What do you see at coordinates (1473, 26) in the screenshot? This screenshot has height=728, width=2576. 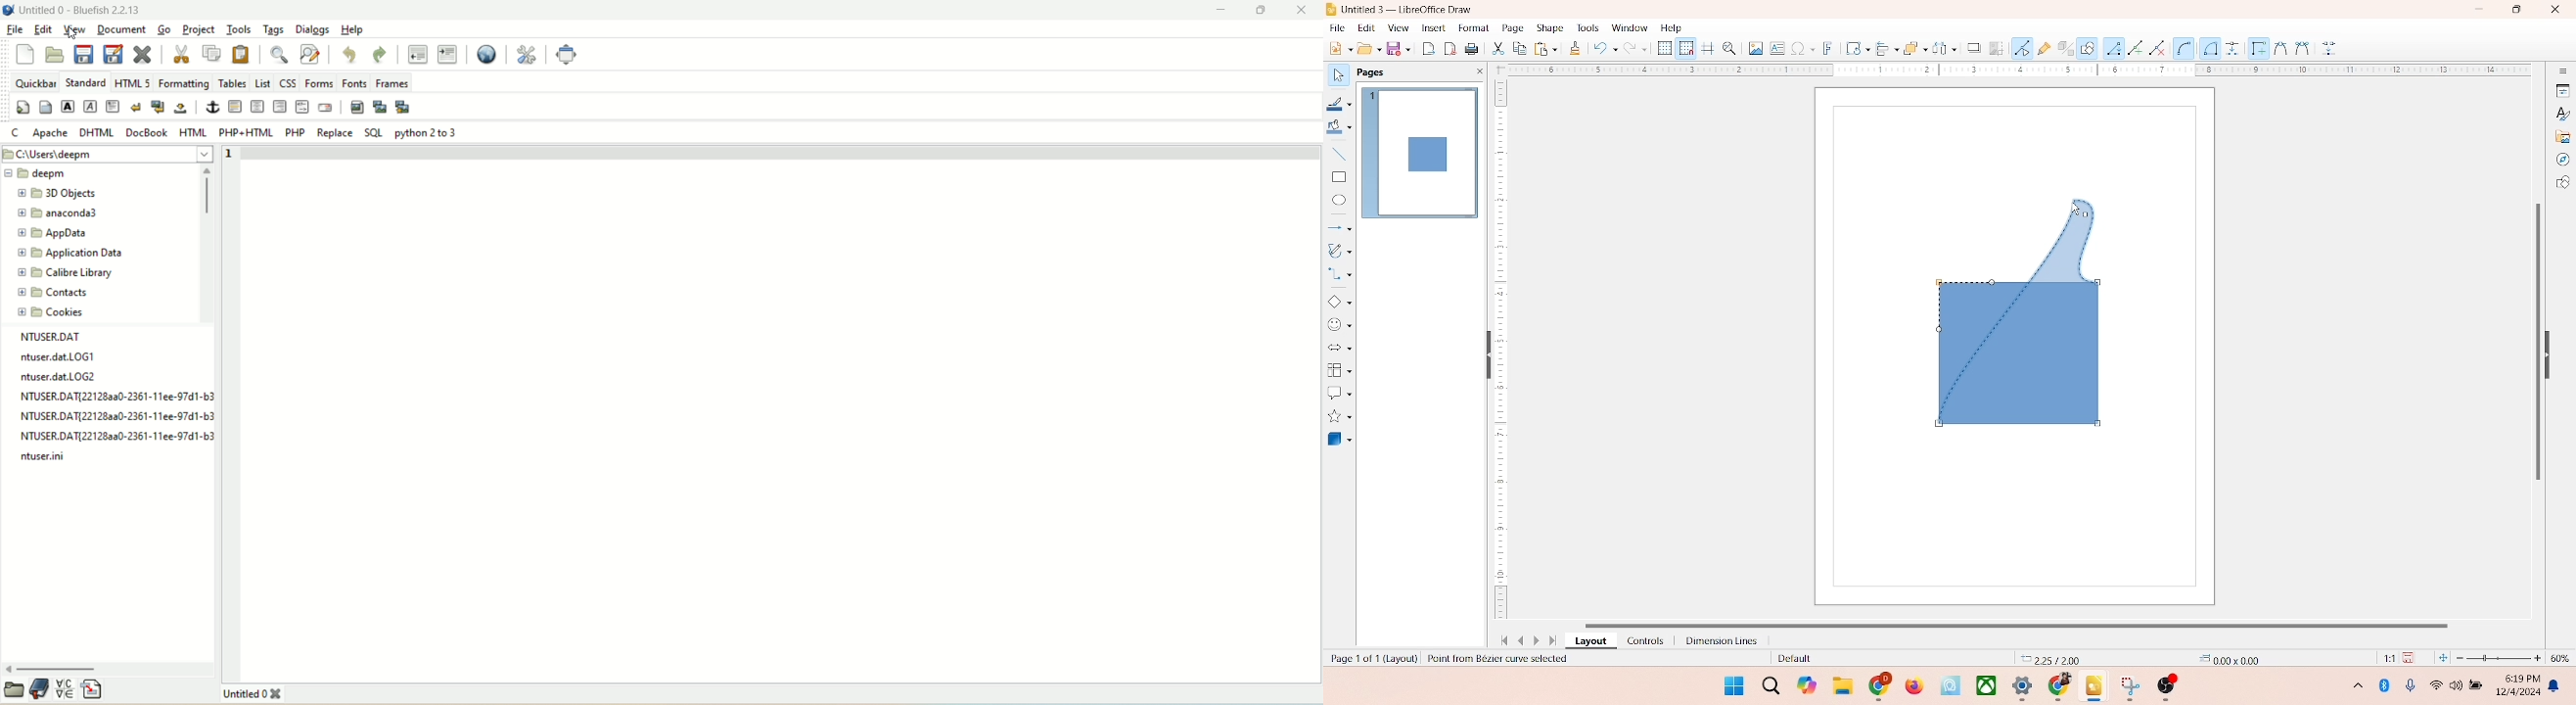 I see `format` at bounding box center [1473, 26].